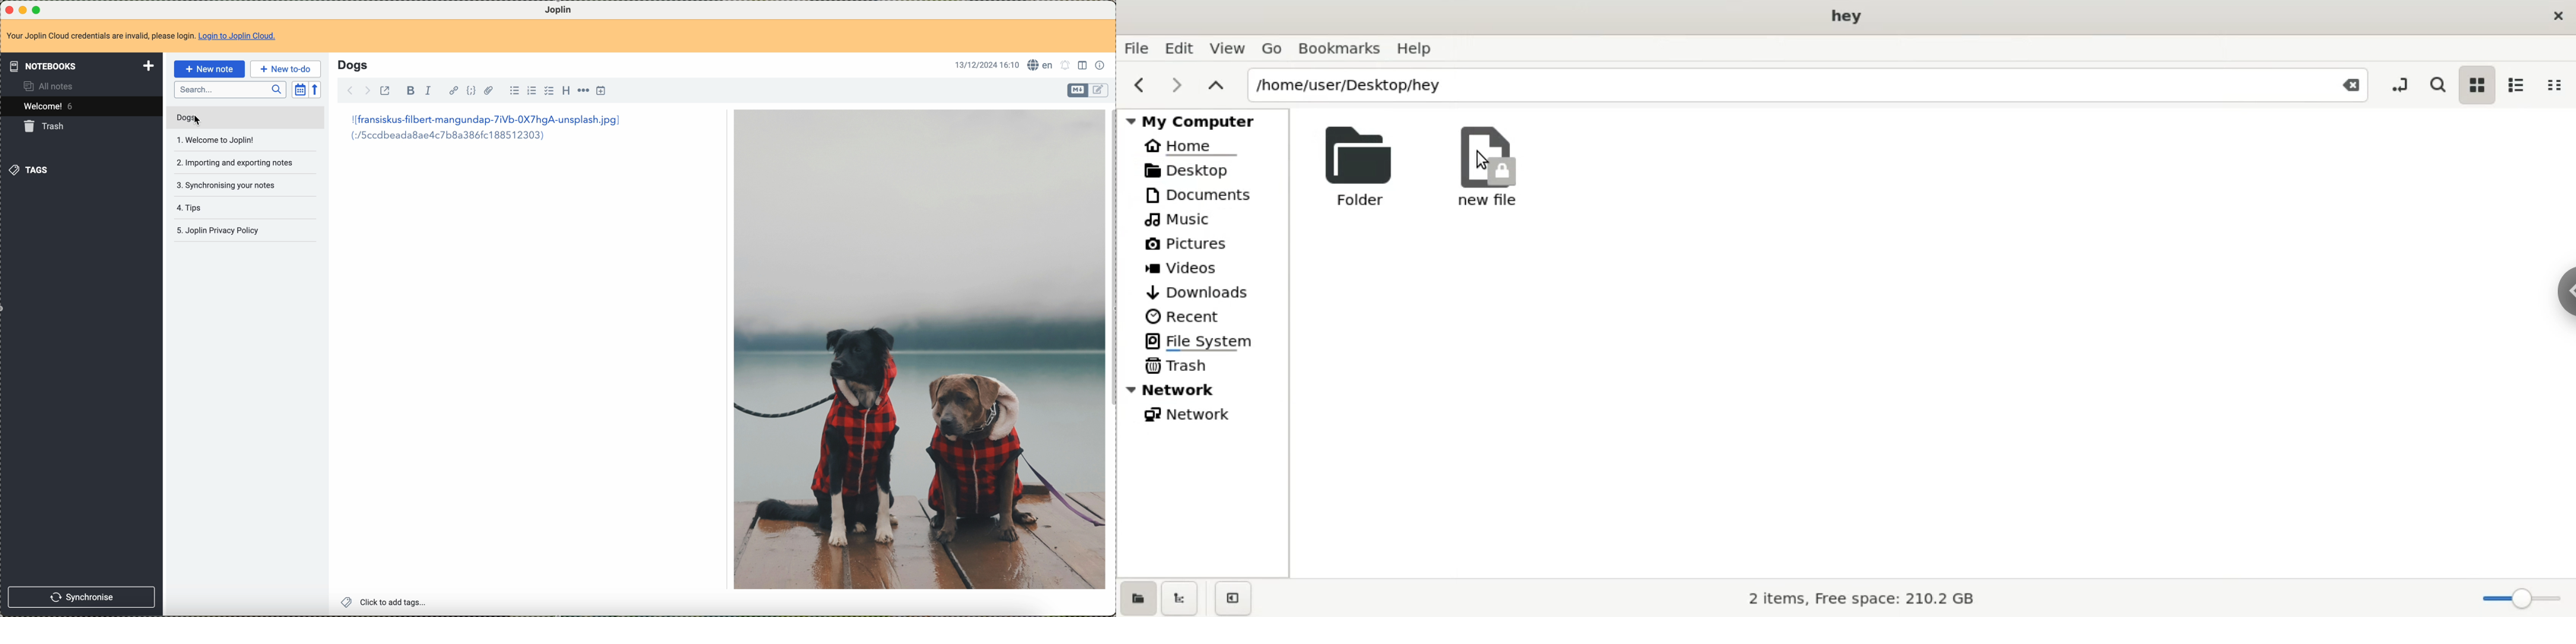  What do you see at coordinates (1110, 256) in the screenshot?
I see `scroll bar` at bounding box center [1110, 256].